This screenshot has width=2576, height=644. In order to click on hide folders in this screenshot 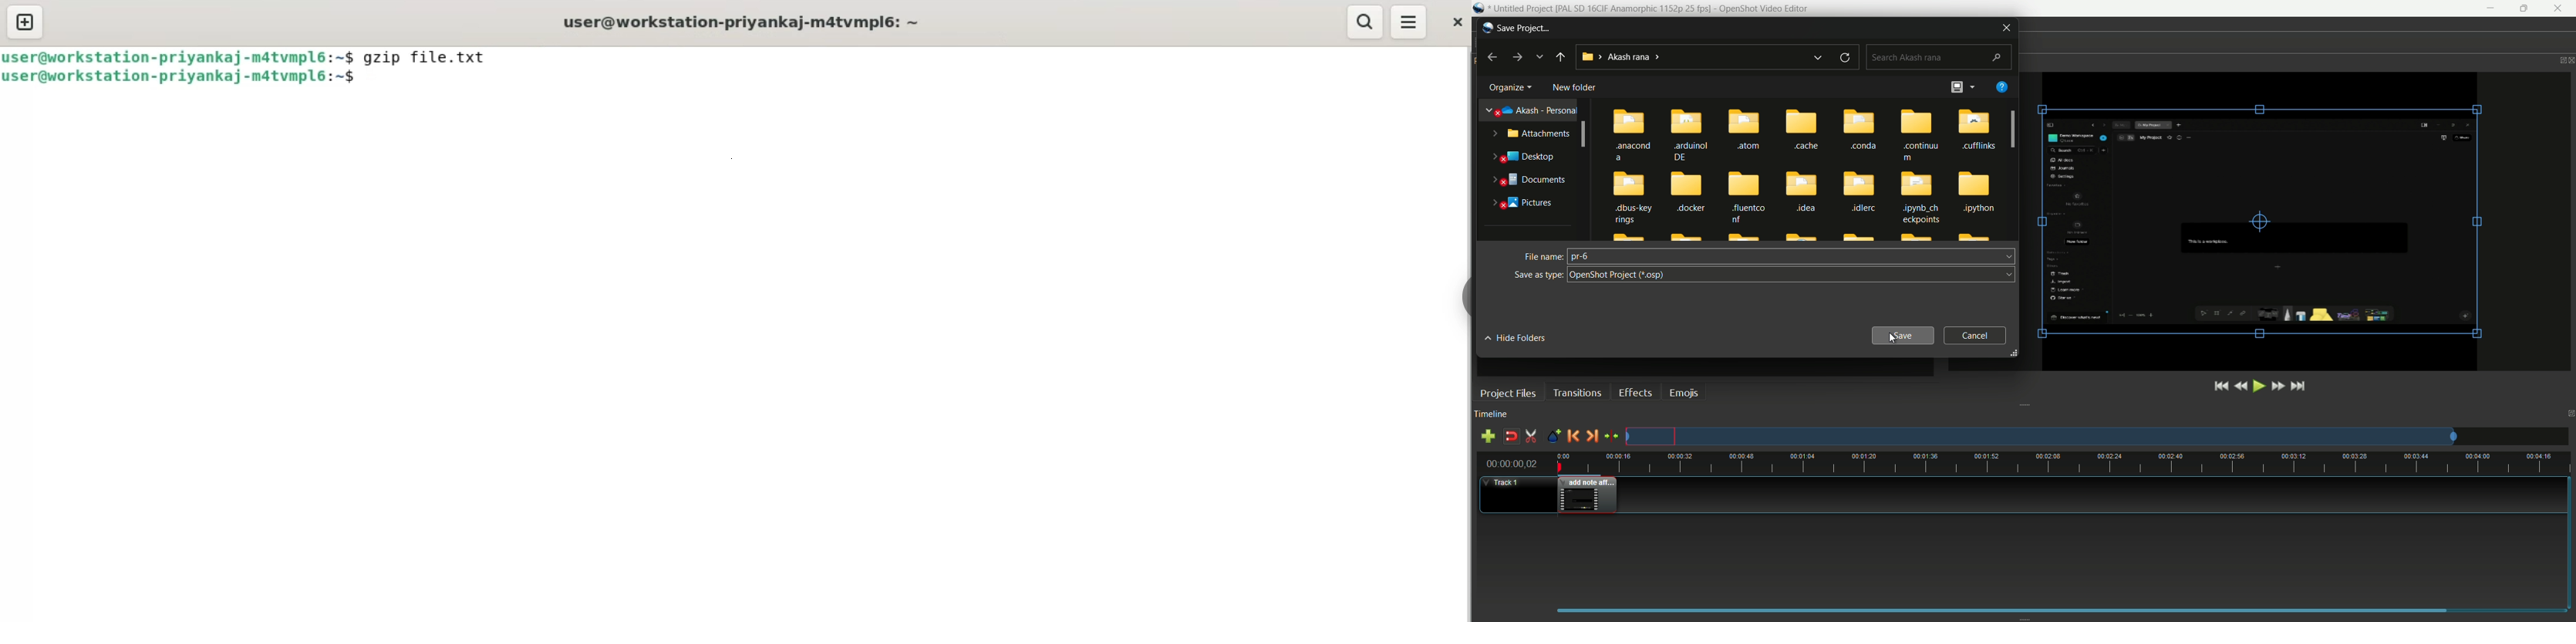, I will do `click(1516, 339)`.